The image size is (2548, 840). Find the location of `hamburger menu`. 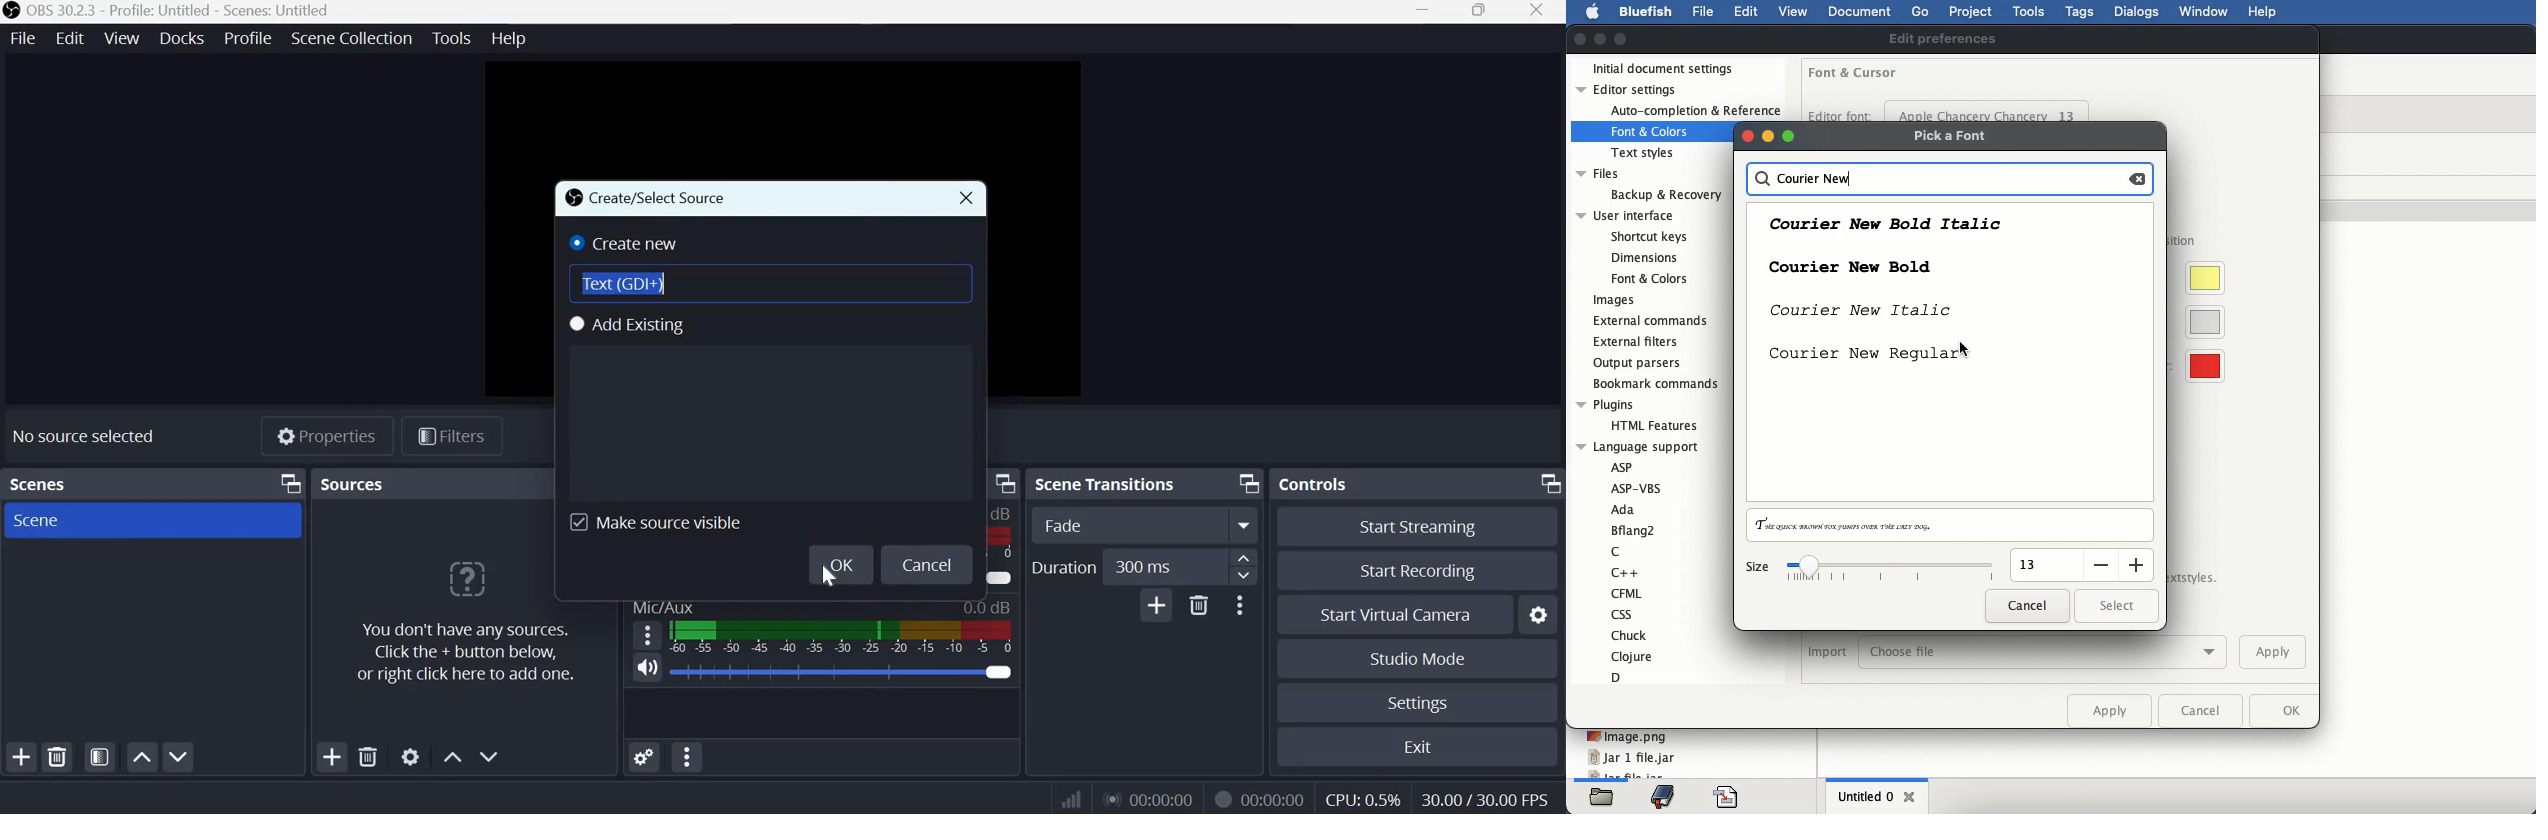

hamburger menu is located at coordinates (646, 635).